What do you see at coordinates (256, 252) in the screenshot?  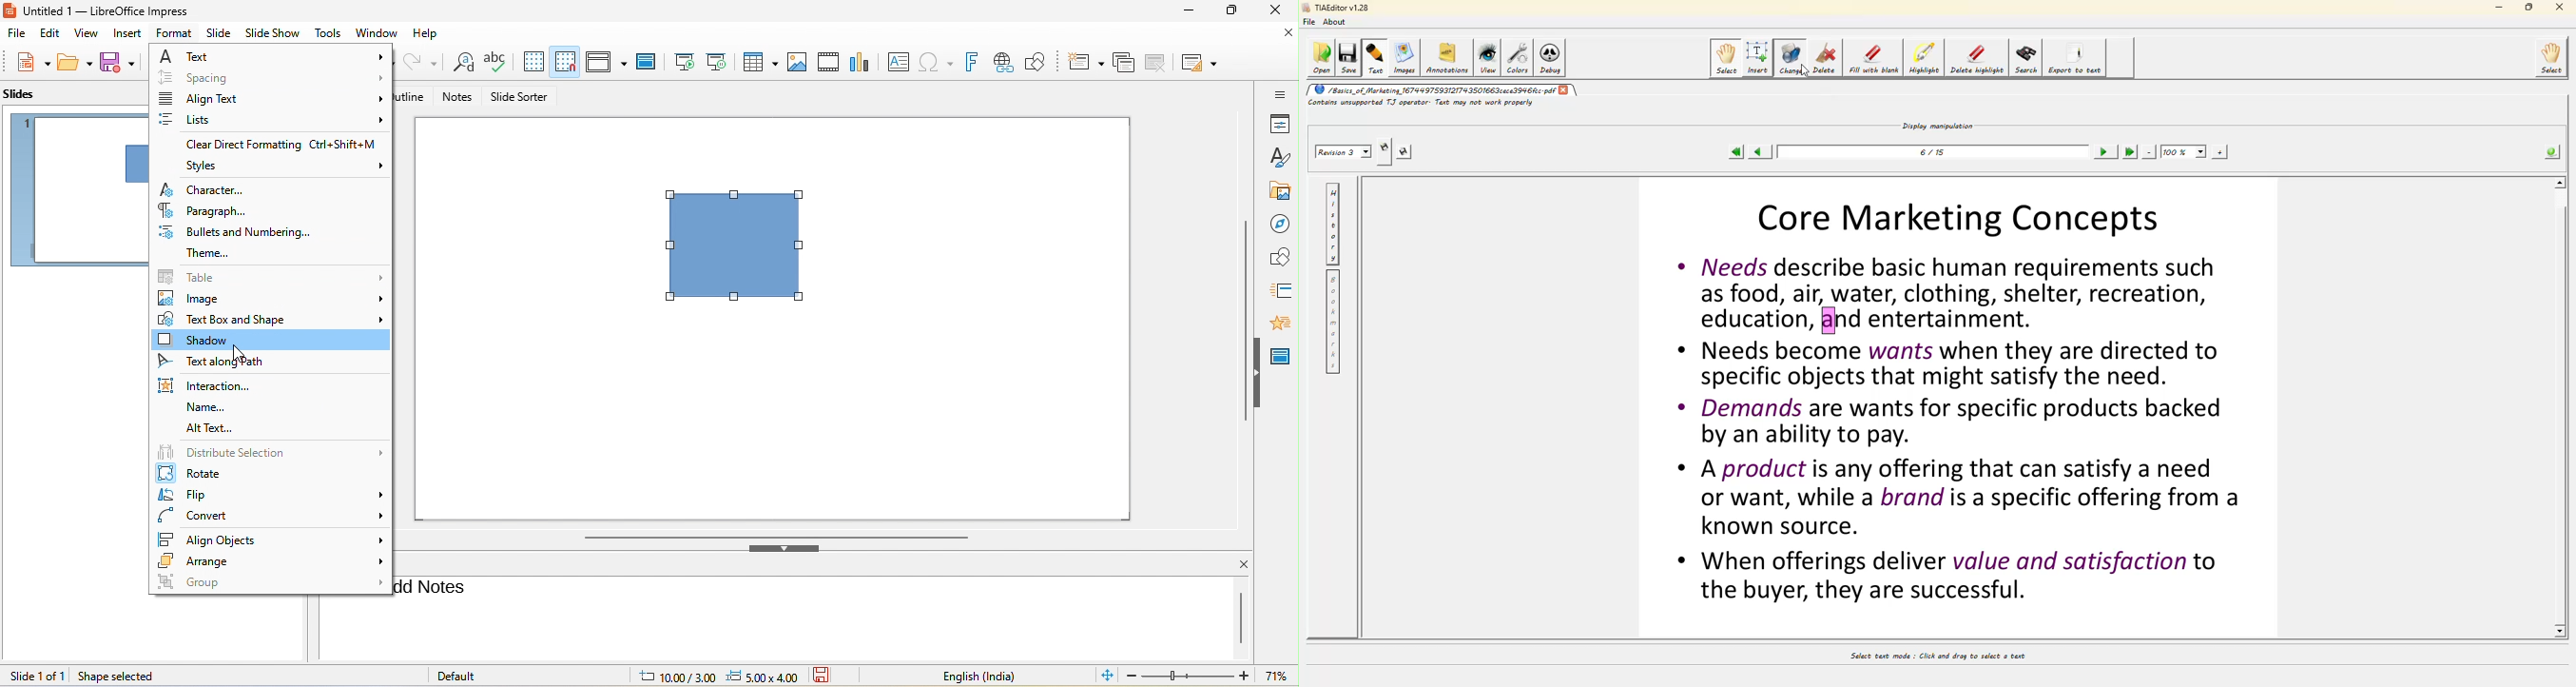 I see `theme` at bounding box center [256, 252].